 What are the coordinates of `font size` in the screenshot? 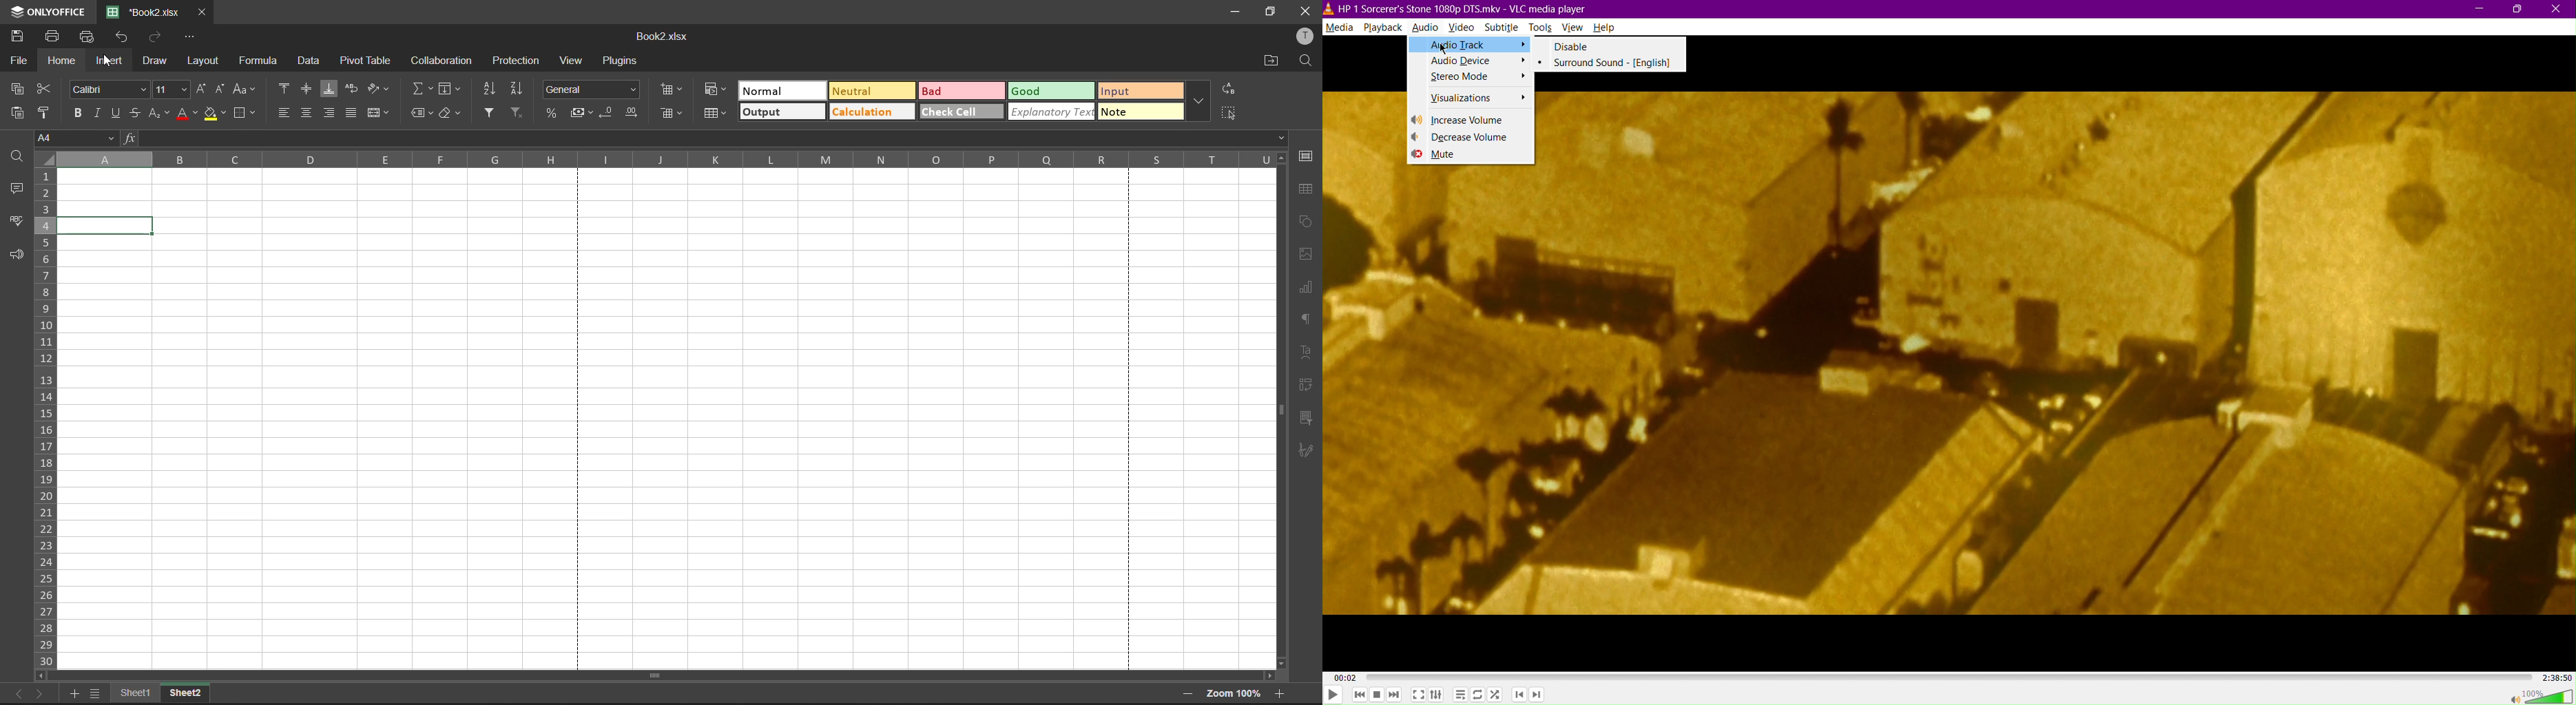 It's located at (170, 89).